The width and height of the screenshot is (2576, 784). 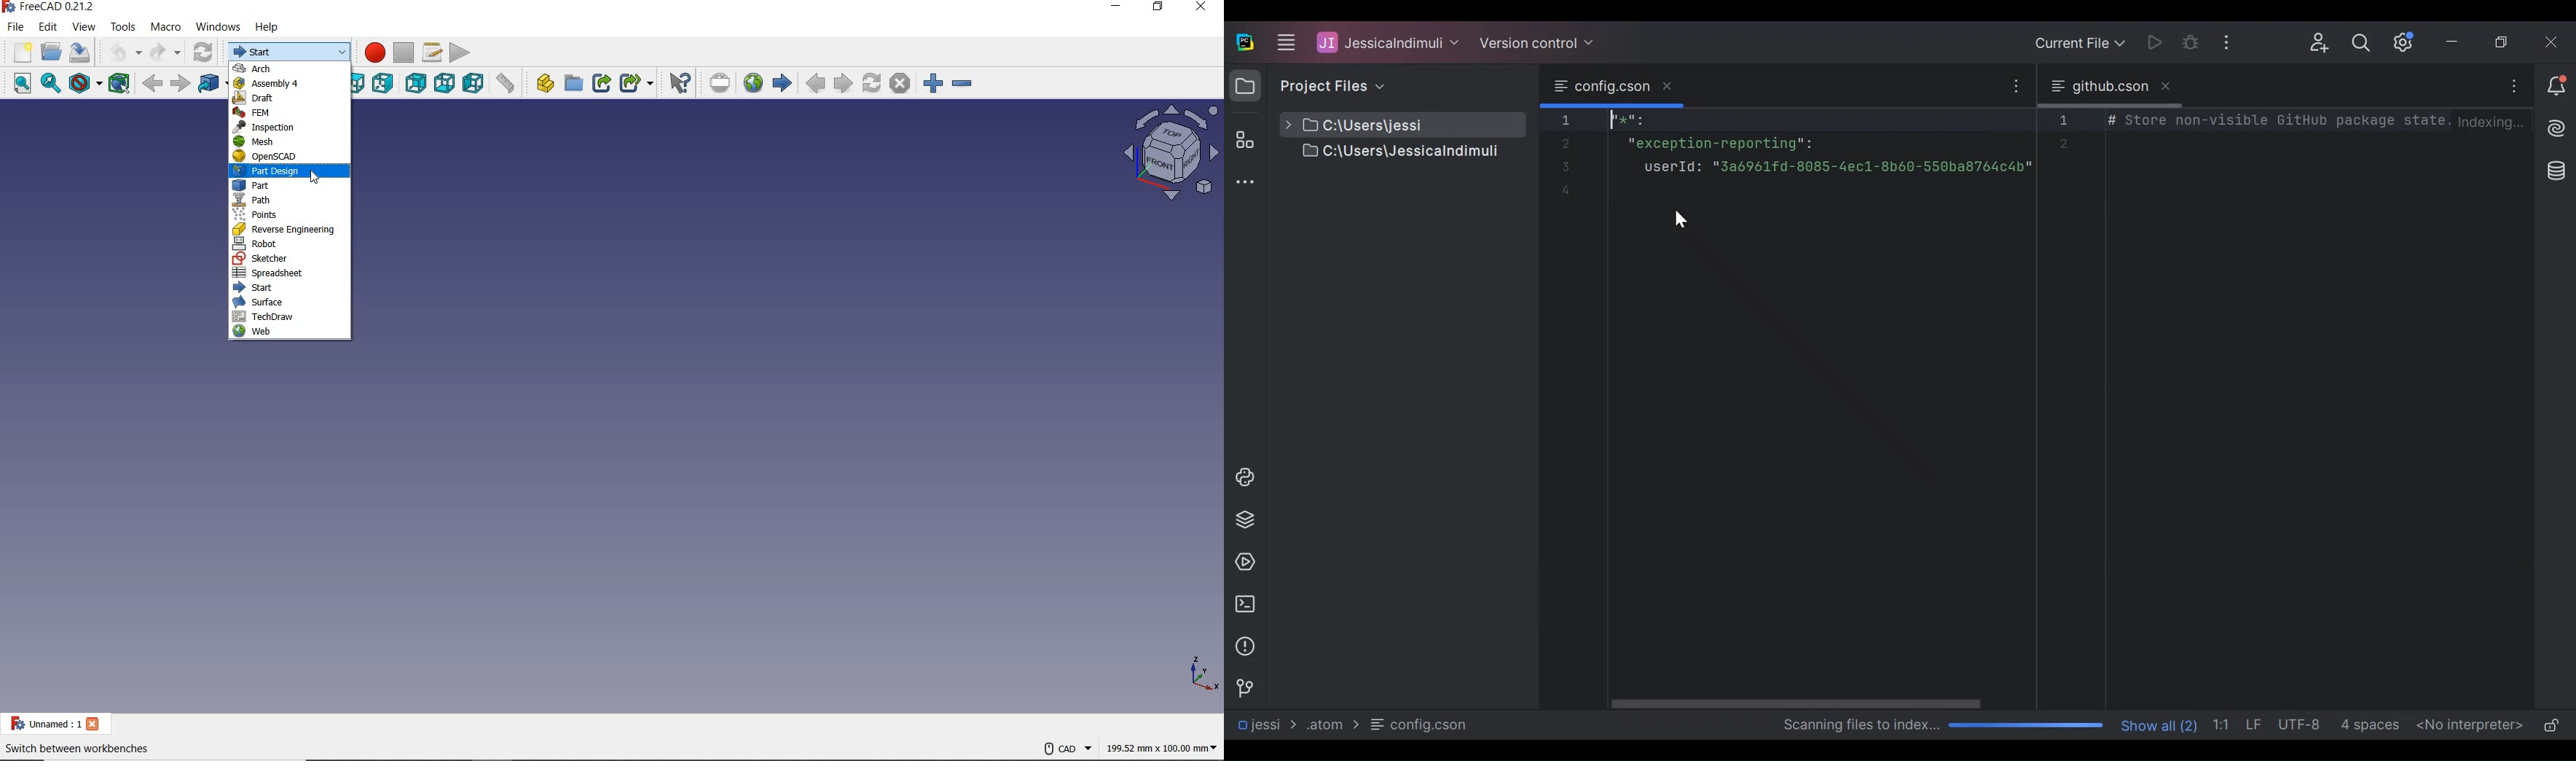 What do you see at coordinates (1162, 747) in the screenshot?
I see `dimensions` at bounding box center [1162, 747].